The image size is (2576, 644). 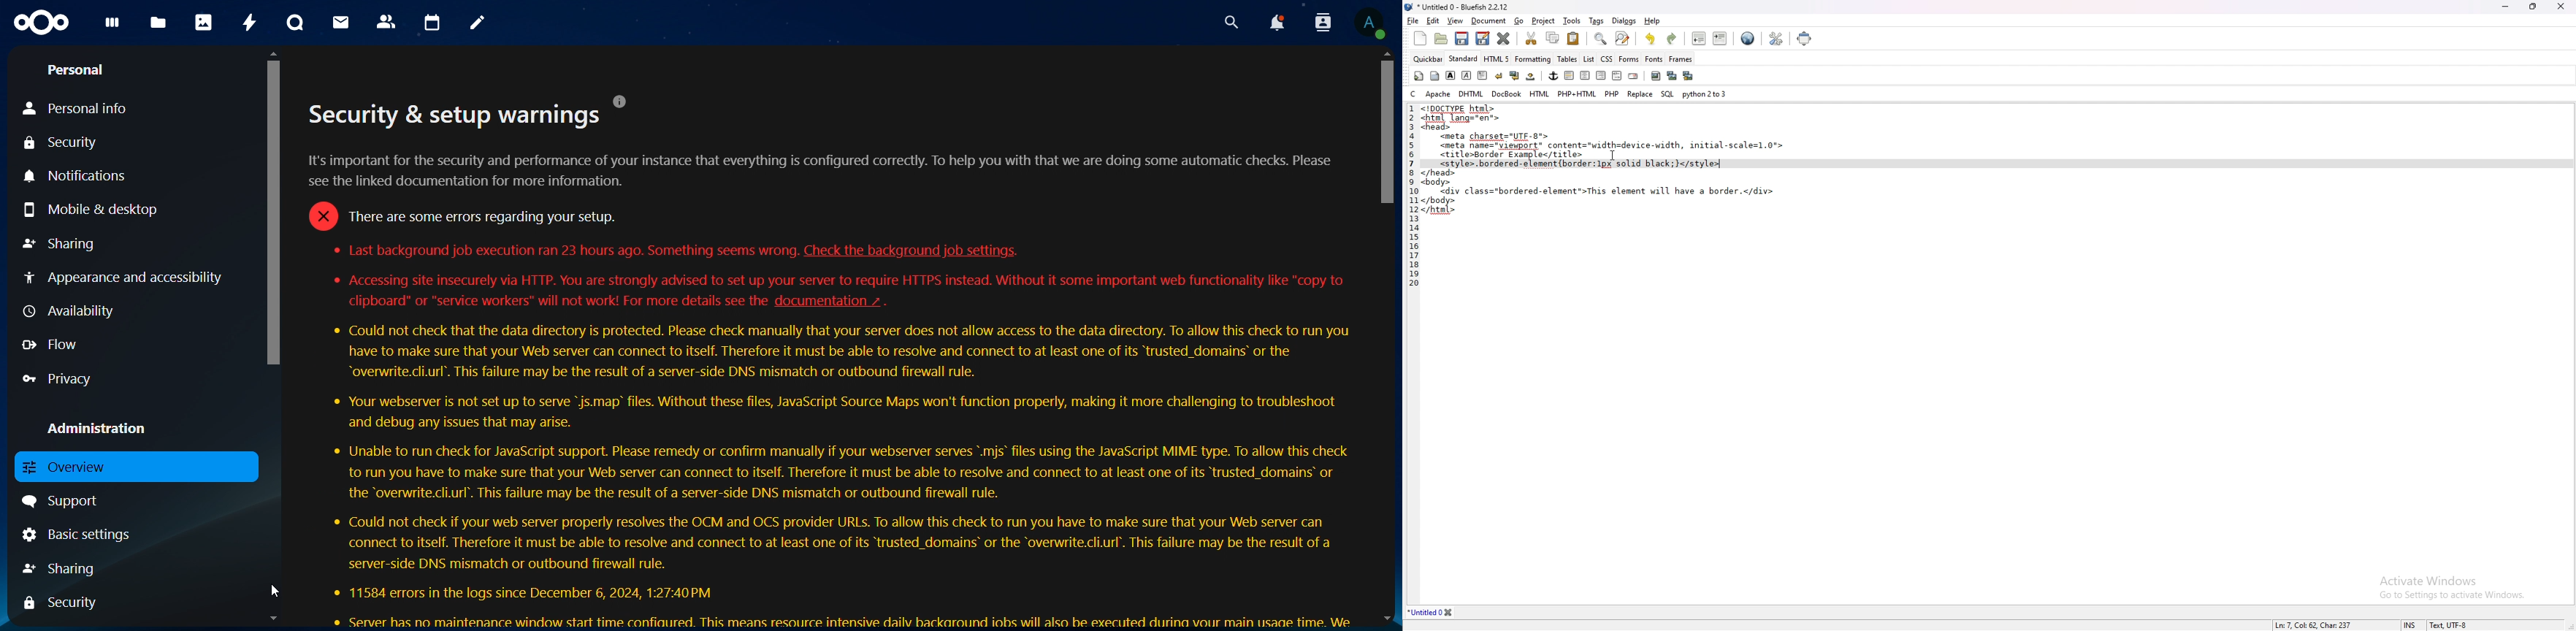 What do you see at coordinates (342, 21) in the screenshot?
I see `mail` at bounding box center [342, 21].